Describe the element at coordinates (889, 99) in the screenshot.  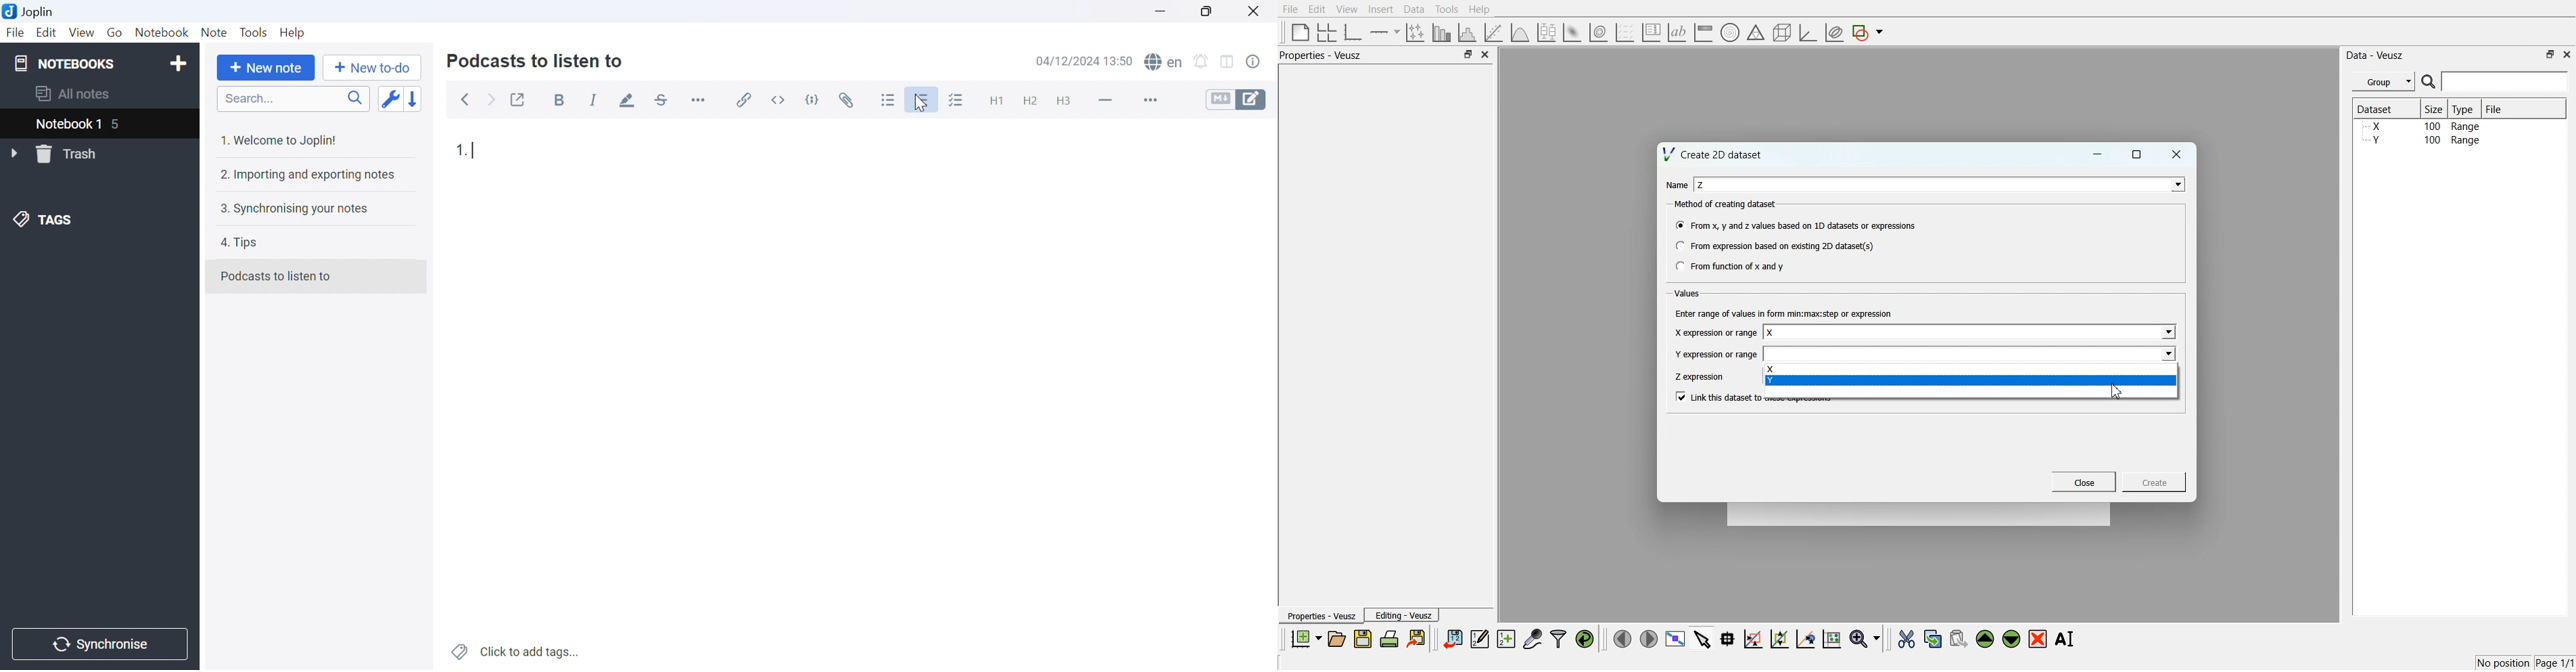
I see `Bulleted list` at that location.